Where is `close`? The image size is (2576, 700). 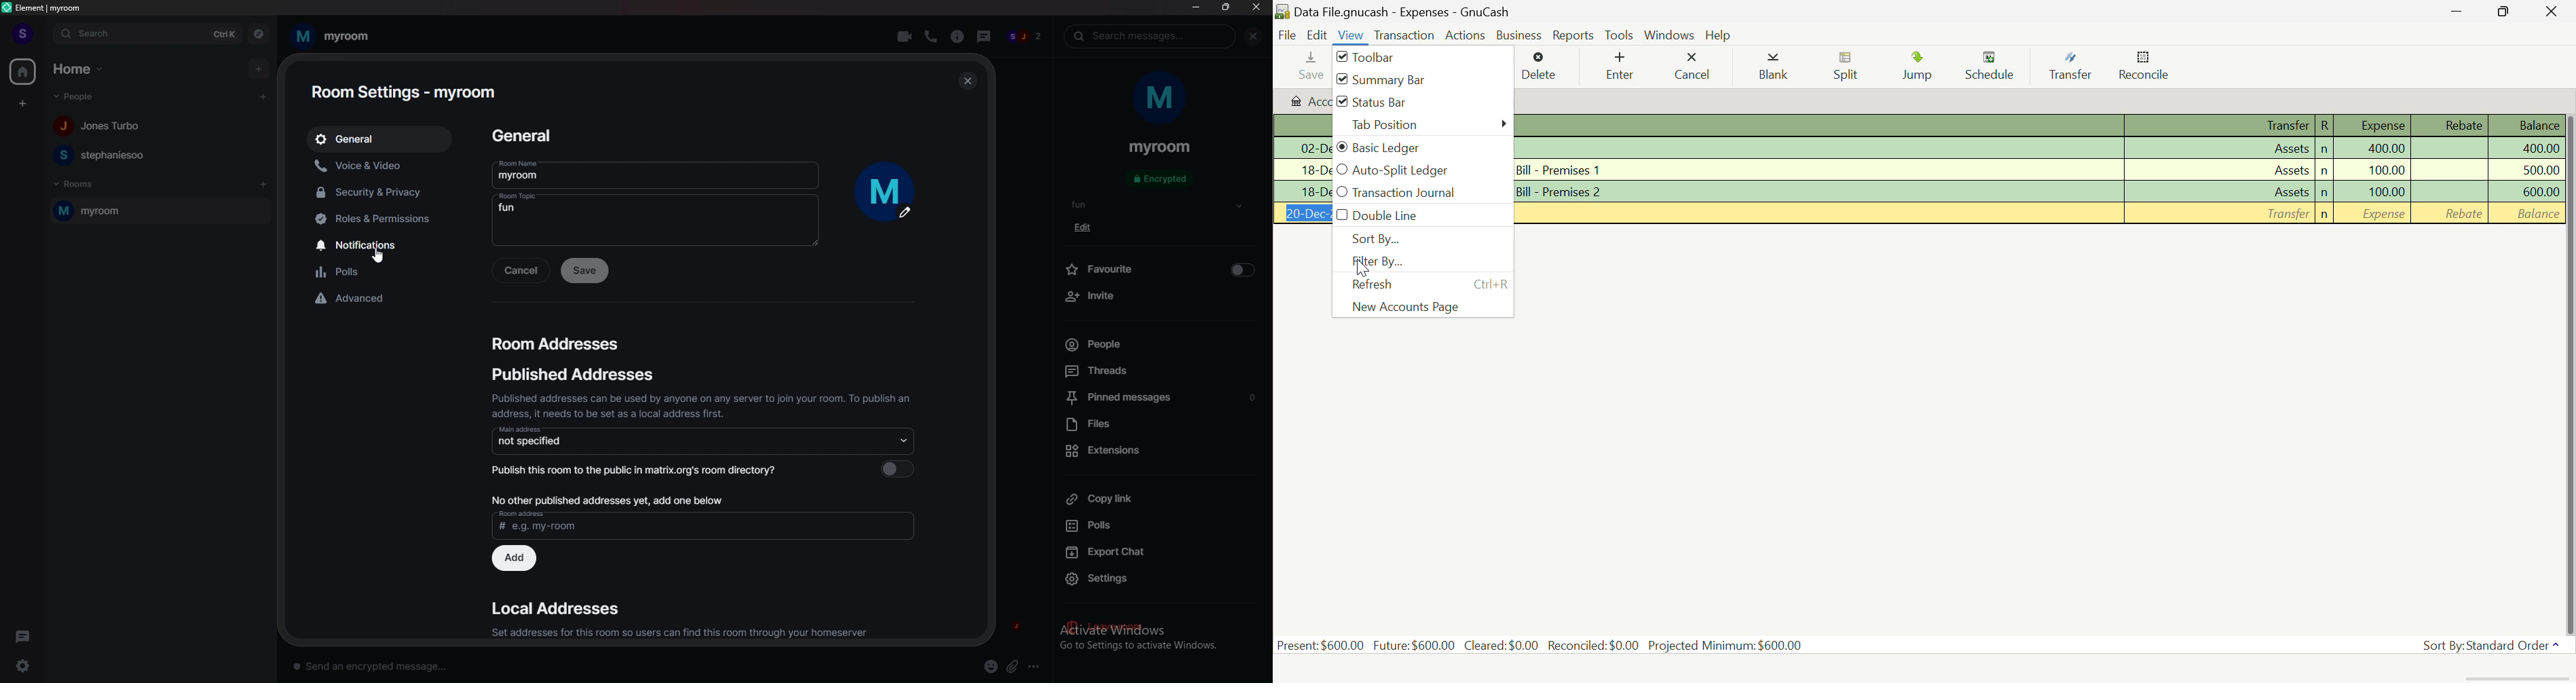 close is located at coordinates (965, 81).